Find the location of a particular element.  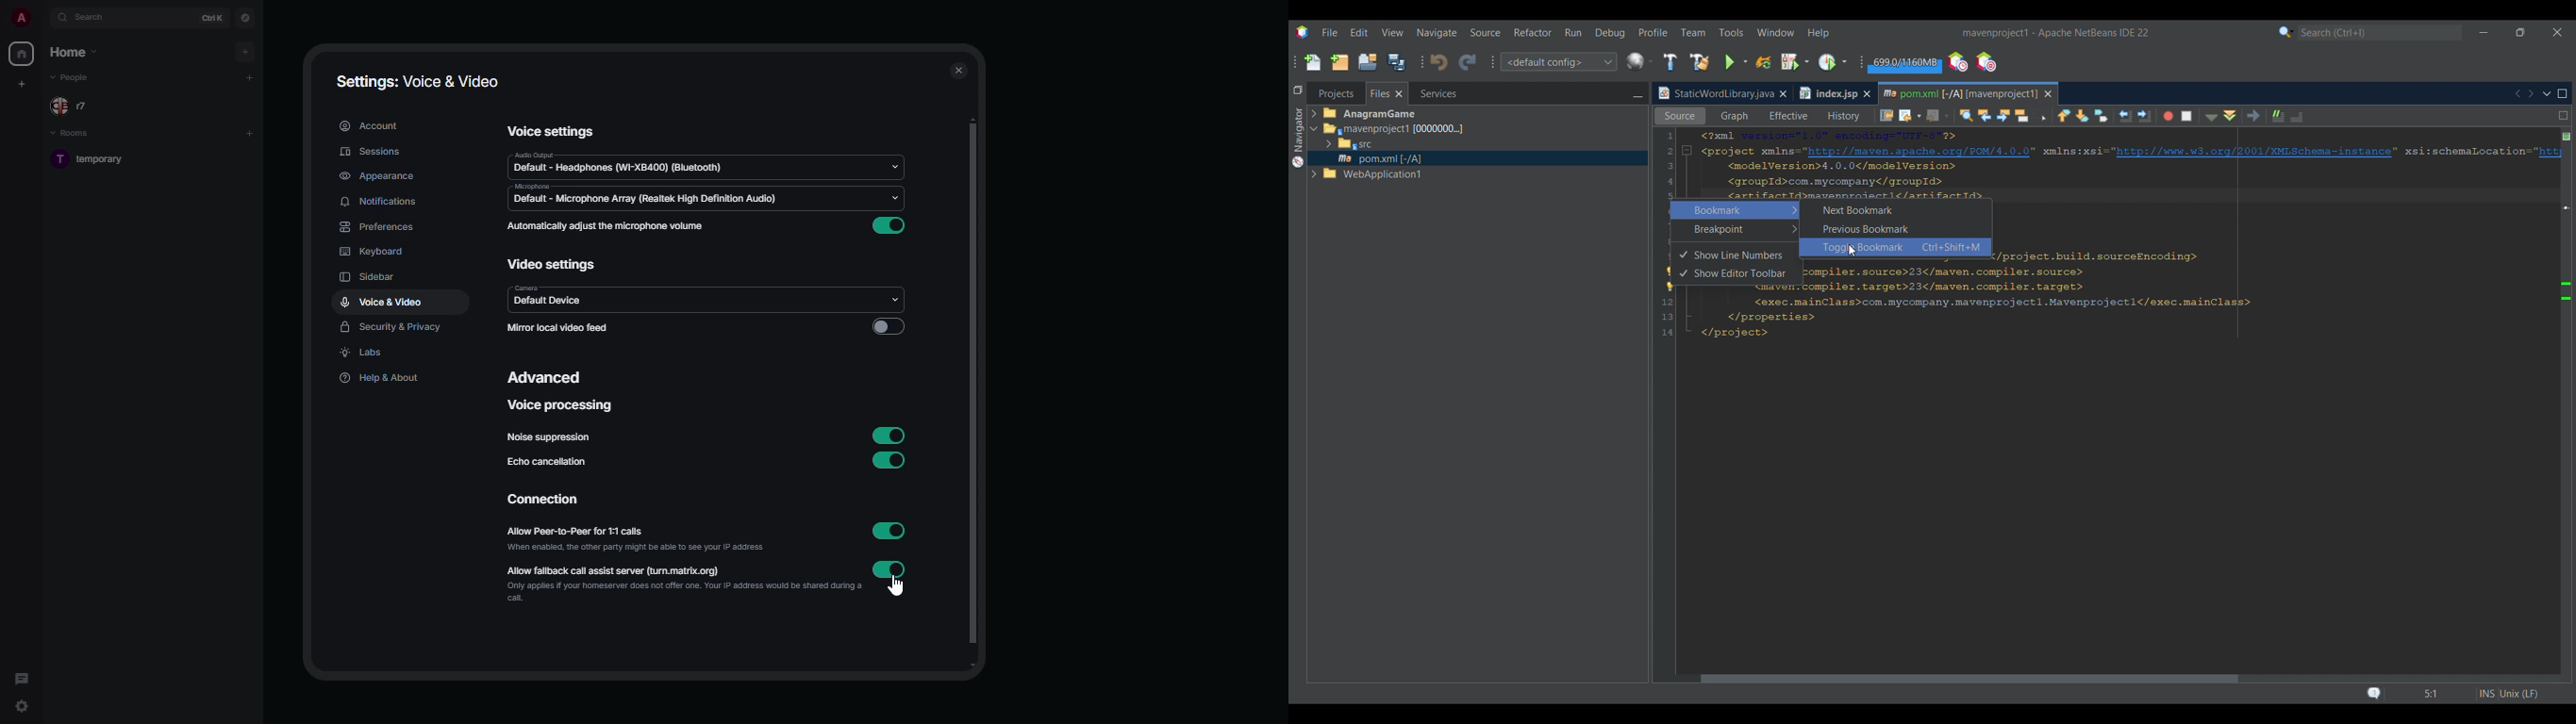

home is located at coordinates (73, 53).